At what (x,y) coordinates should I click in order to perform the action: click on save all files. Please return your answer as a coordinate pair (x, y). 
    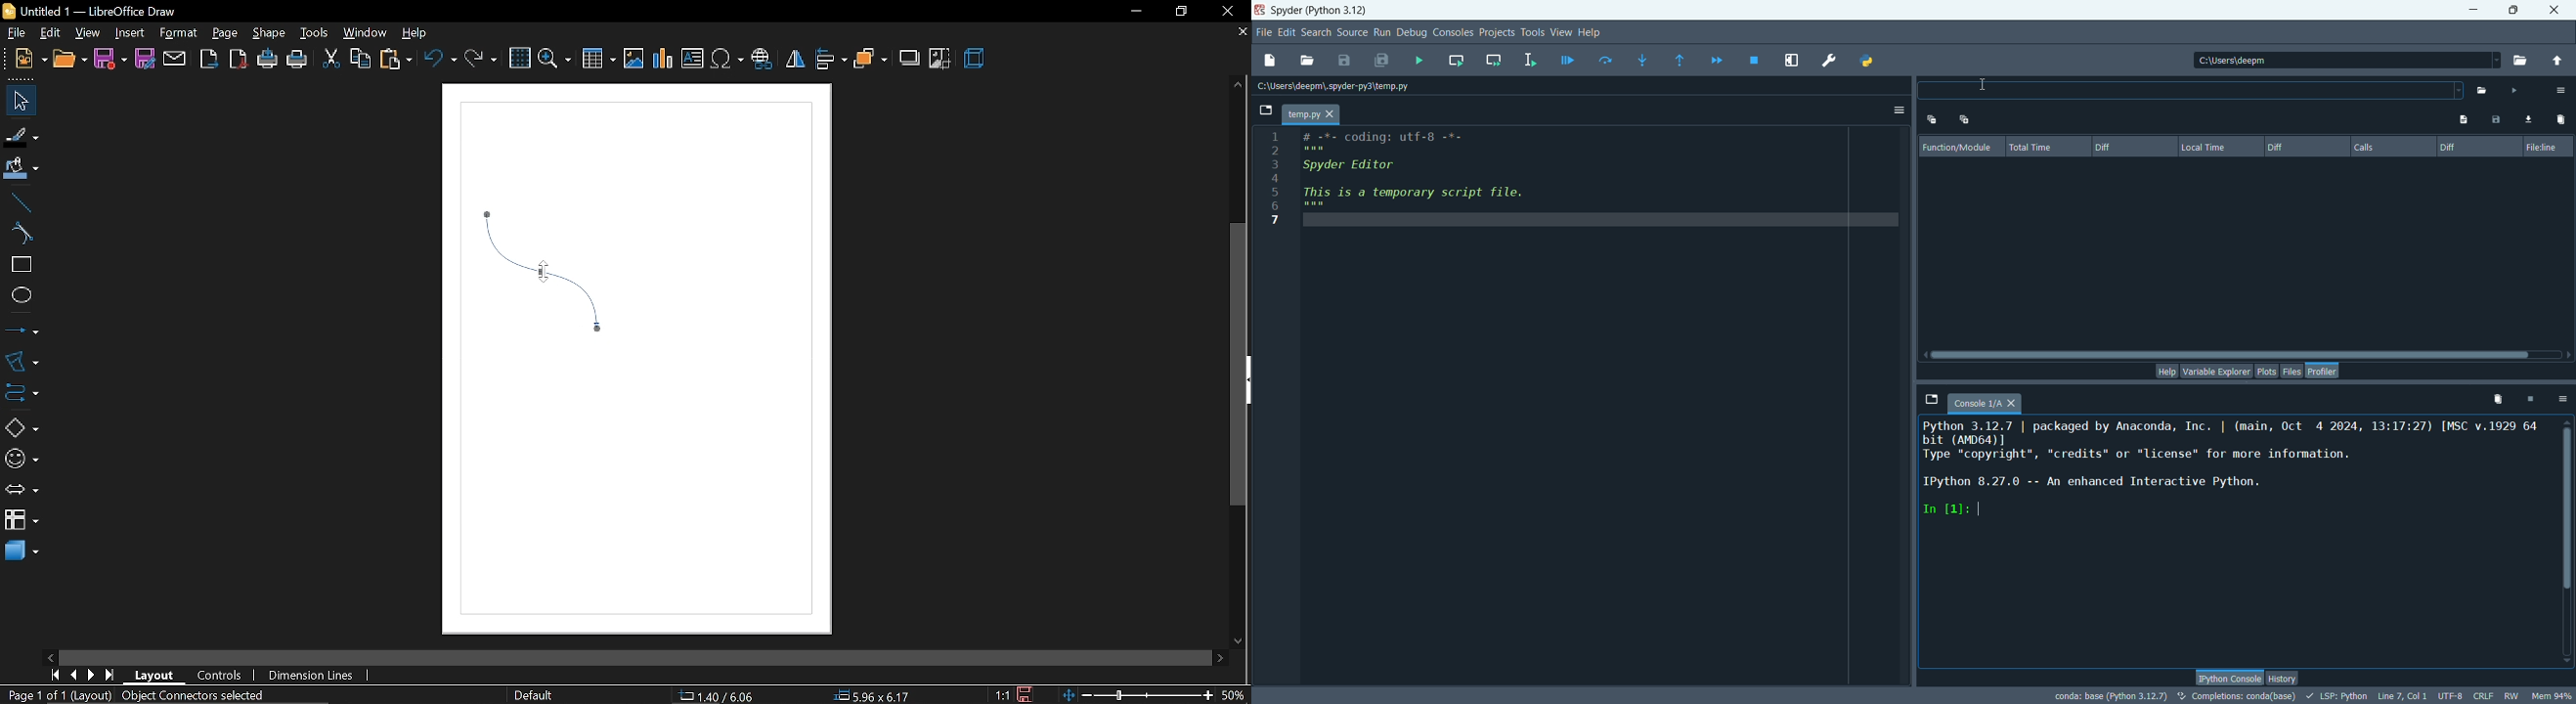
    Looking at the image, I should click on (1382, 59).